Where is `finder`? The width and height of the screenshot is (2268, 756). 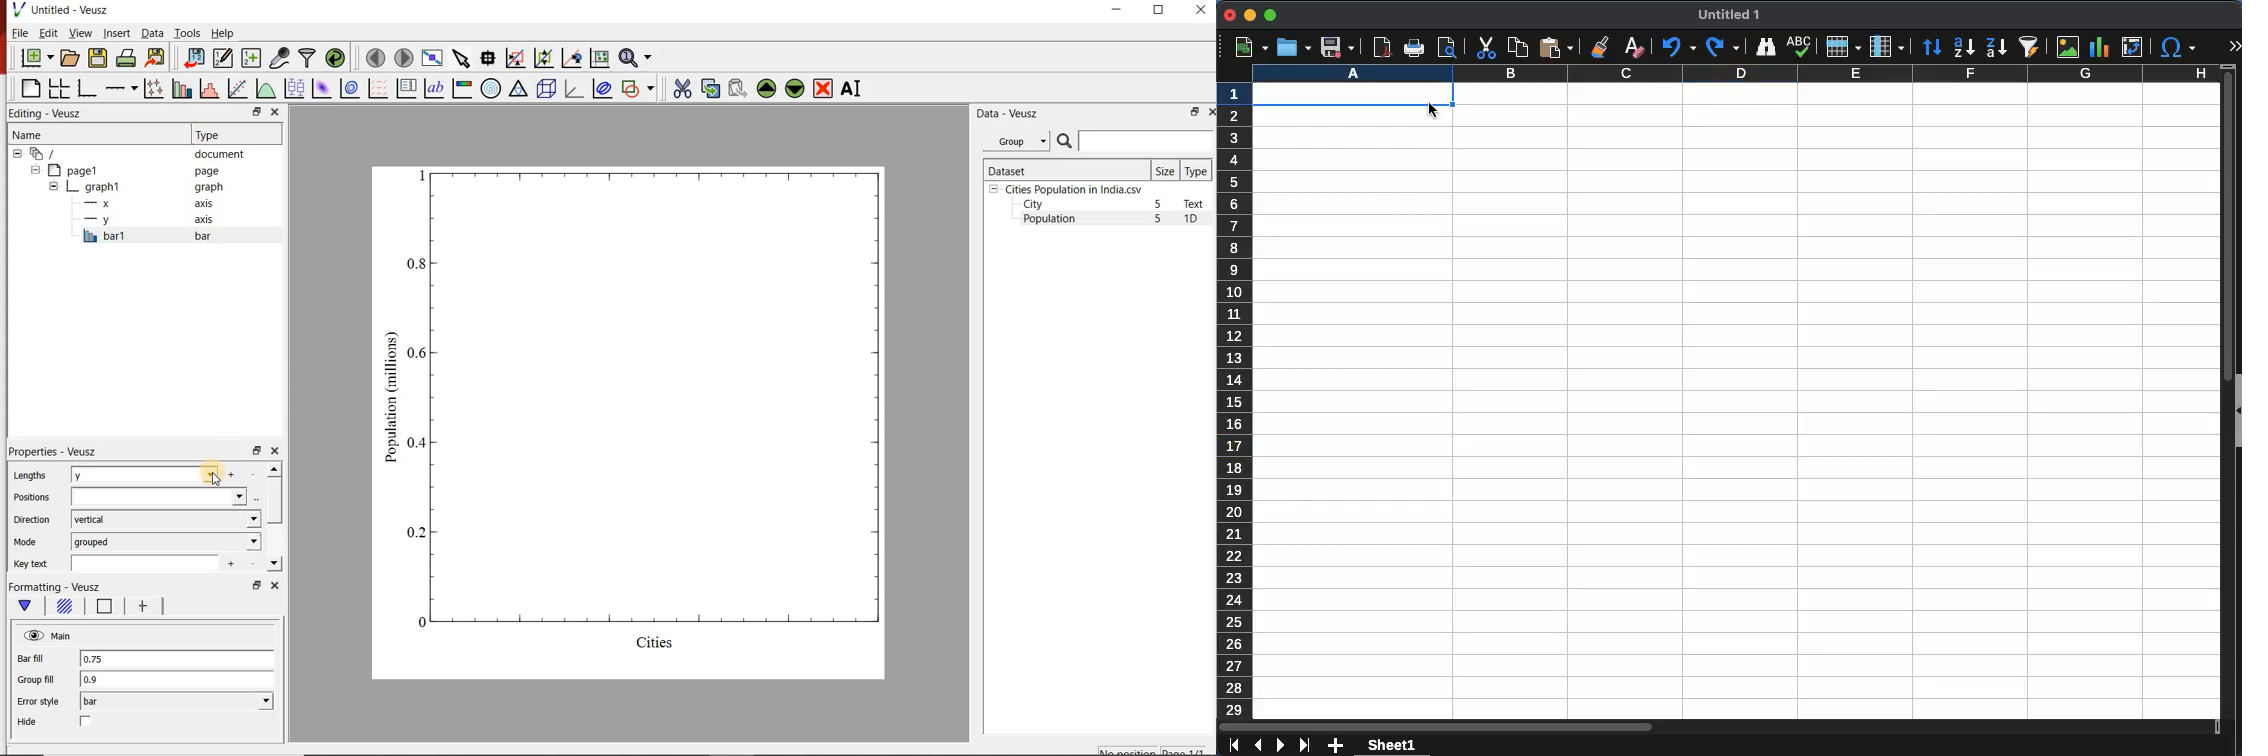 finder is located at coordinates (1768, 47).